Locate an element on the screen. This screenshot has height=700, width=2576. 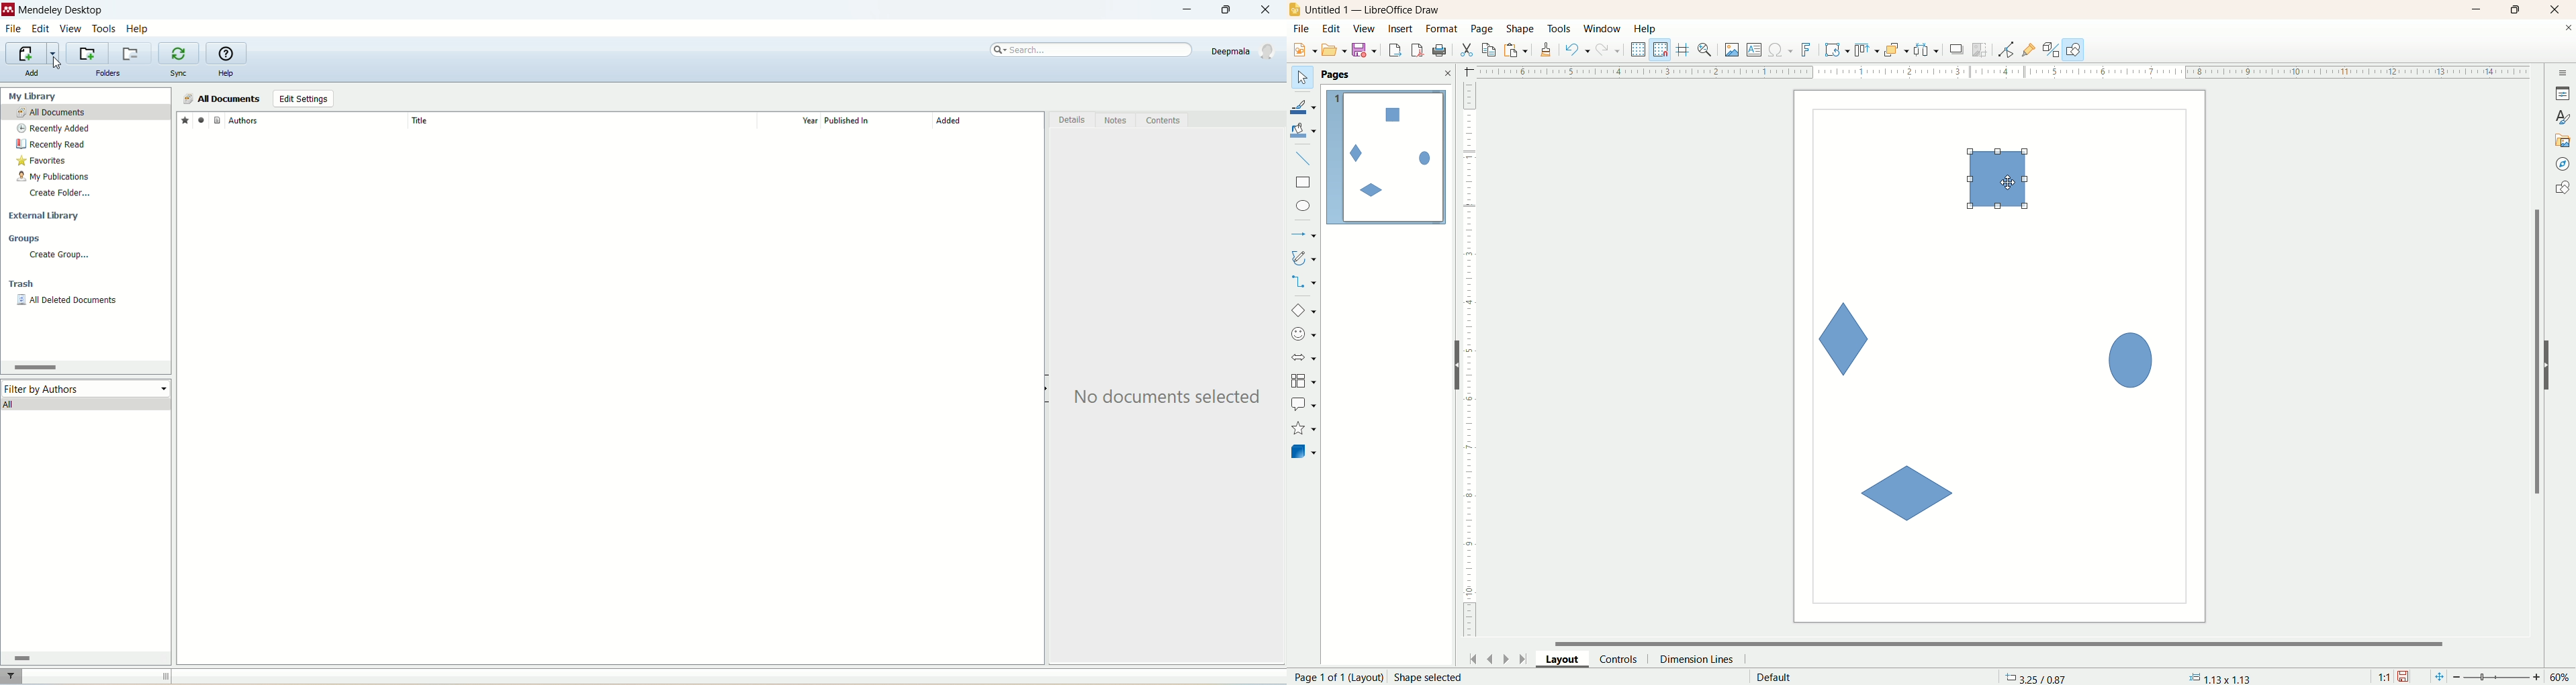
3dD object is located at coordinates (1303, 451).